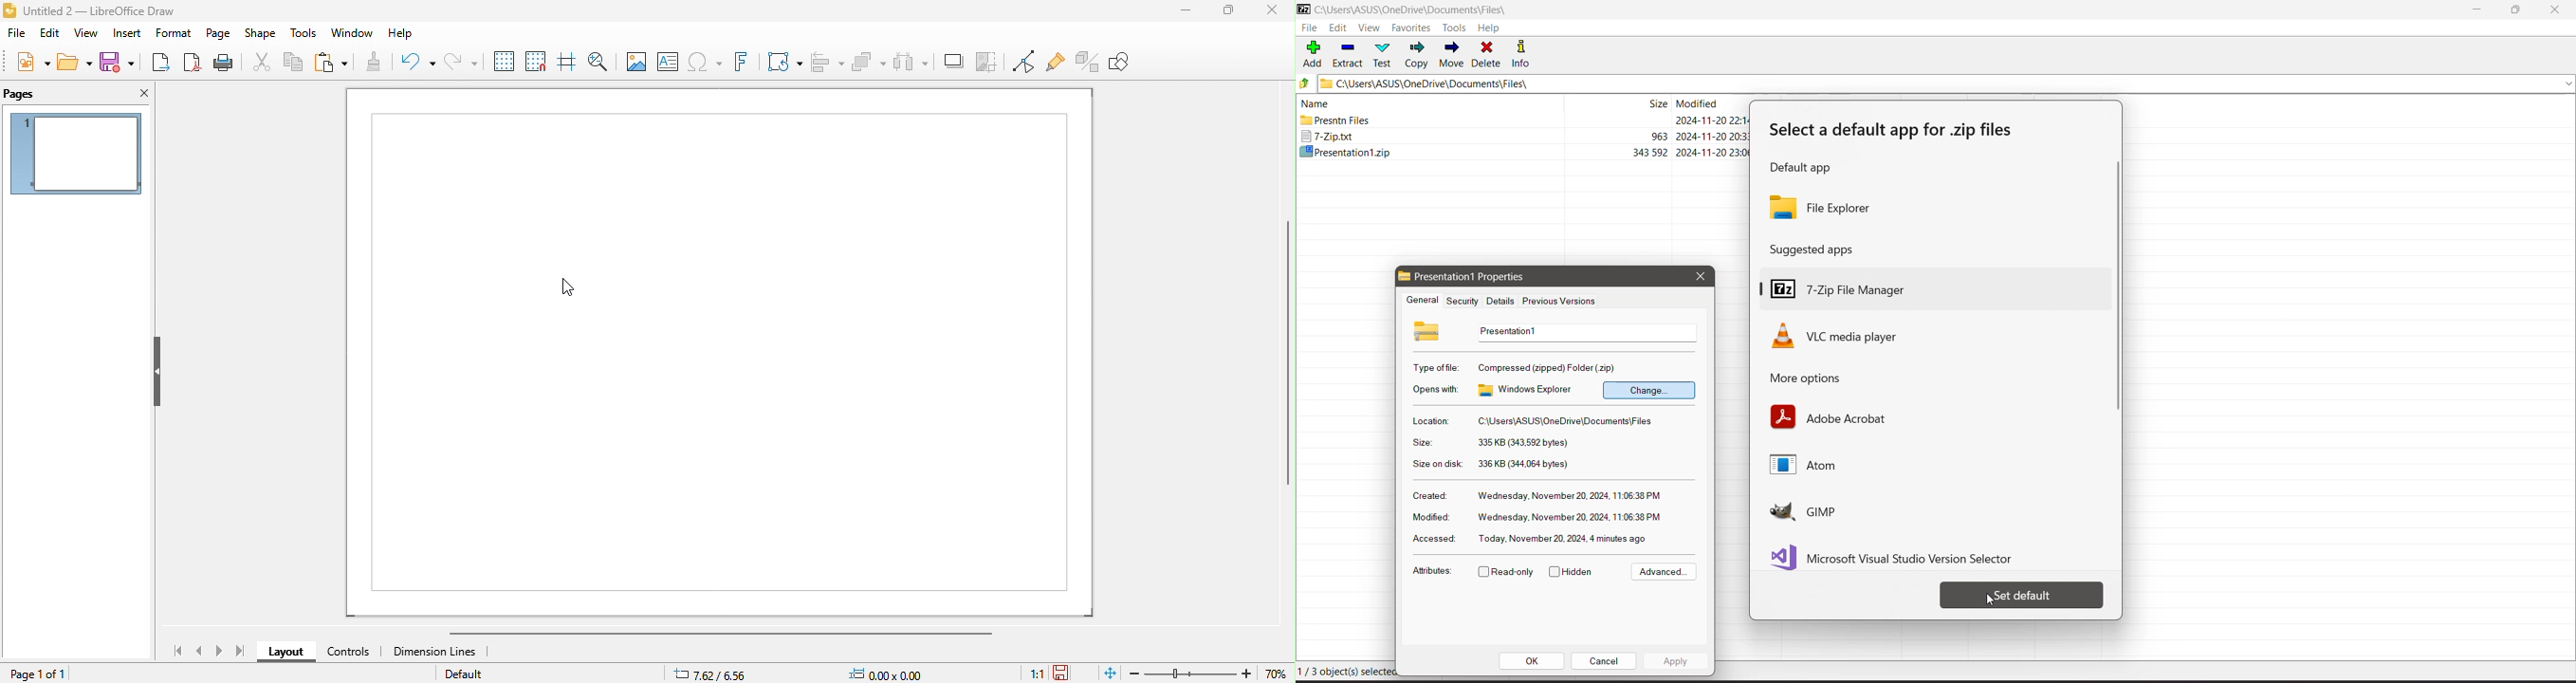 The height and width of the screenshot is (700, 2576). What do you see at coordinates (1412, 28) in the screenshot?
I see `Favorites` at bounding box center [1412, 28].